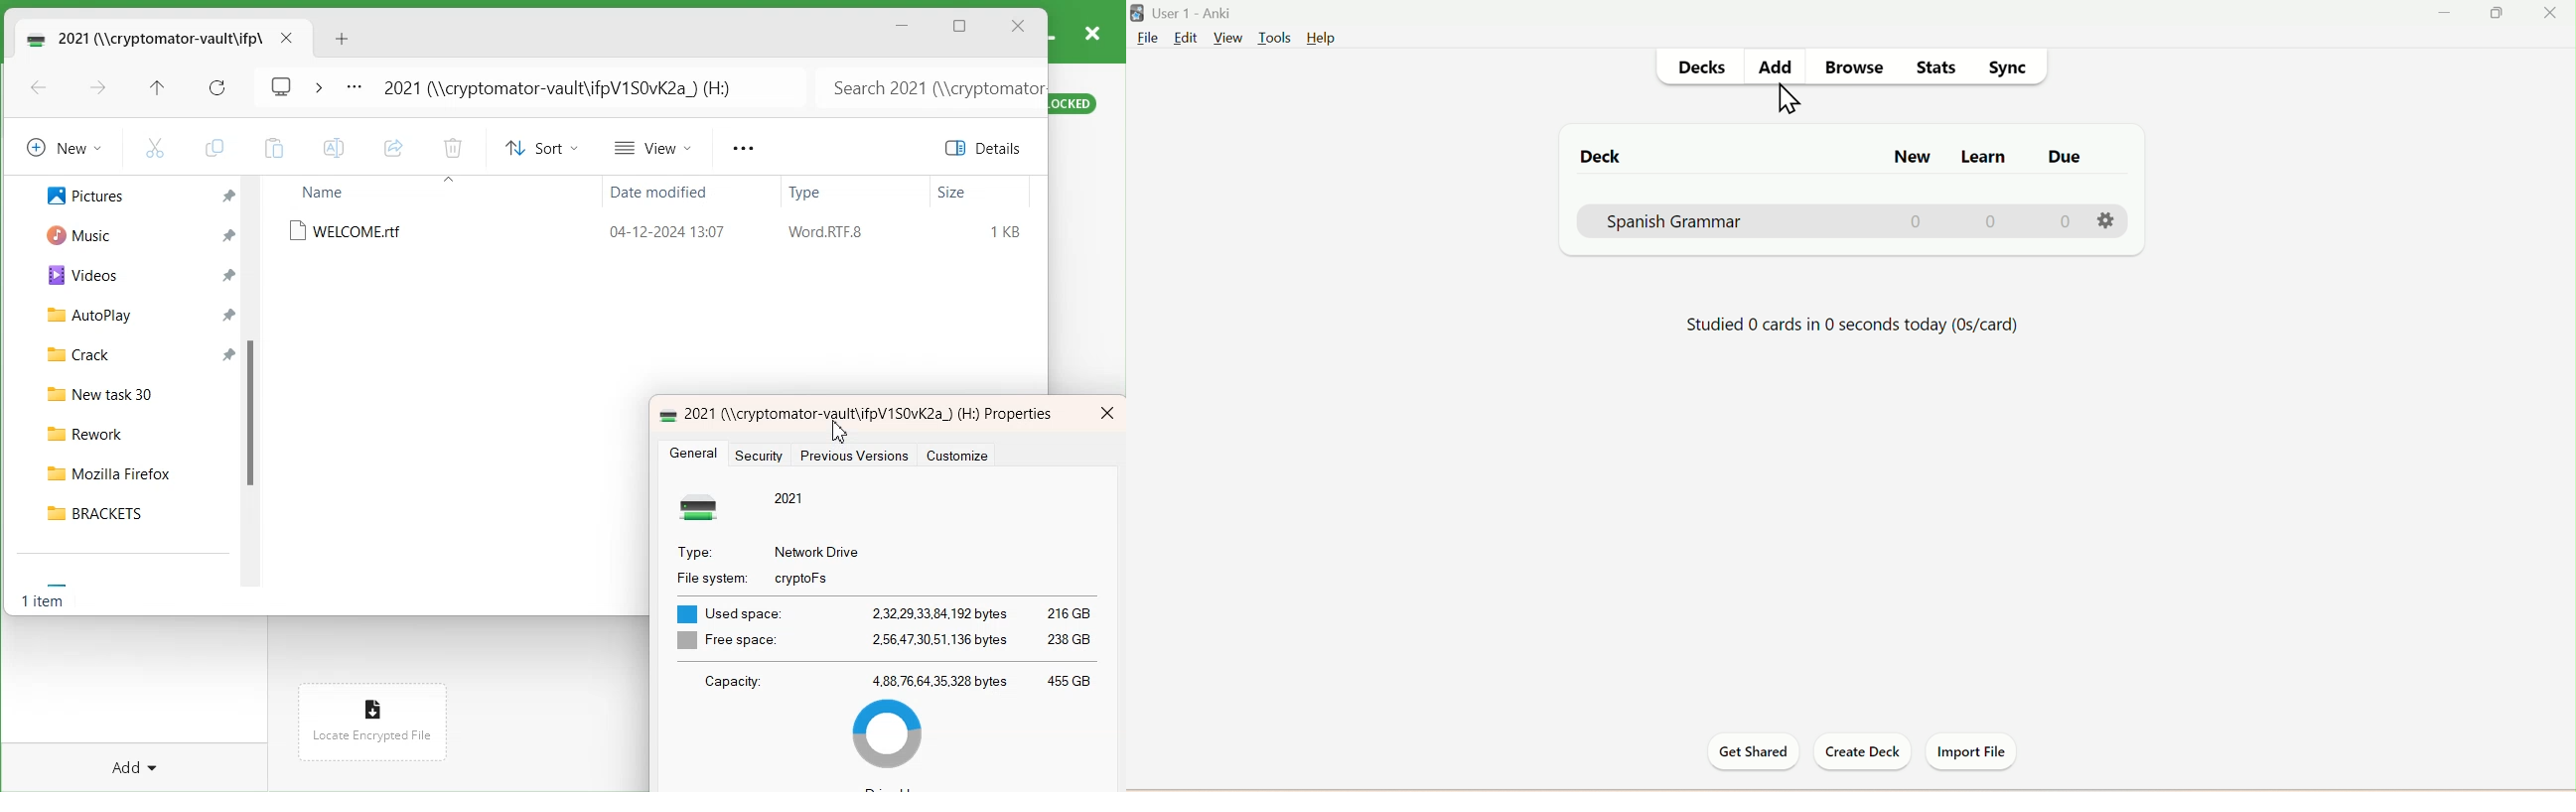 This screenshot has width=2576, height=812. What do you see at coordinates (393, 149) in the screenshot?
I see `Share` at bounding box center [393, 149].